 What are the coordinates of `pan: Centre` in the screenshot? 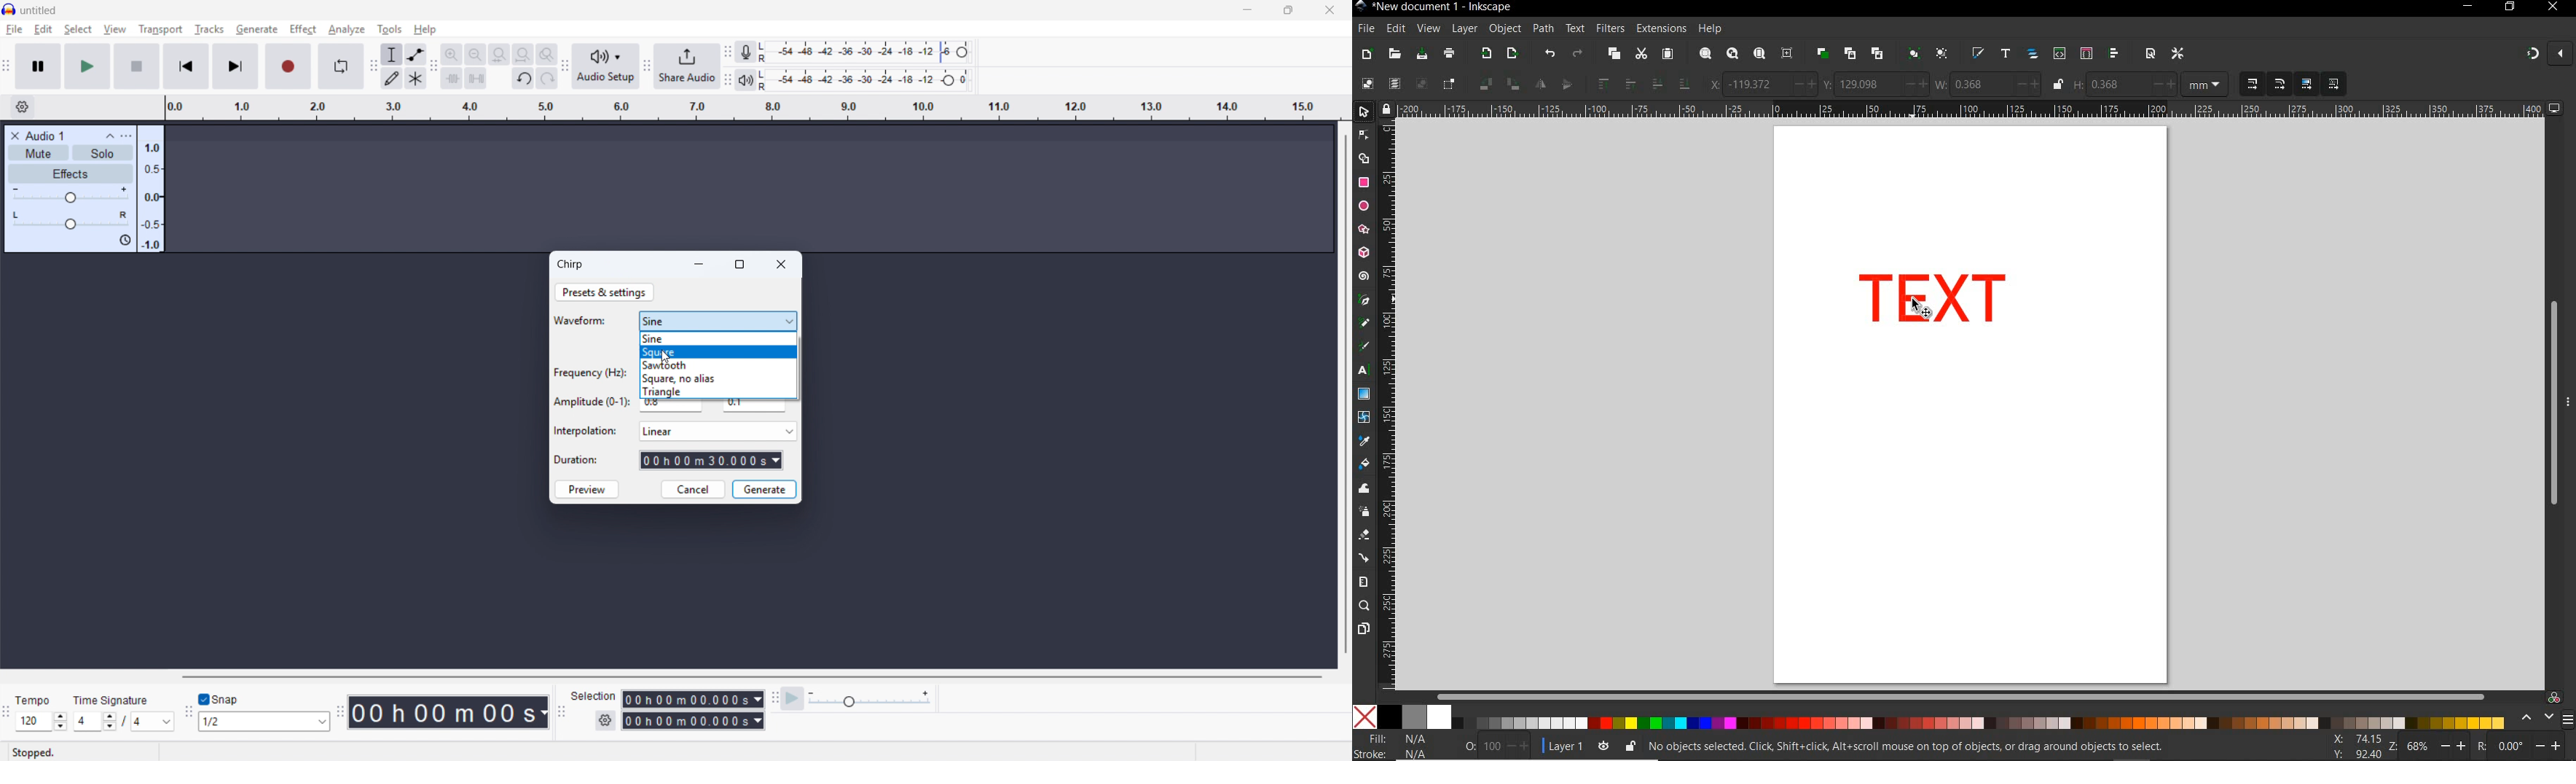 It's located at (73, 220).